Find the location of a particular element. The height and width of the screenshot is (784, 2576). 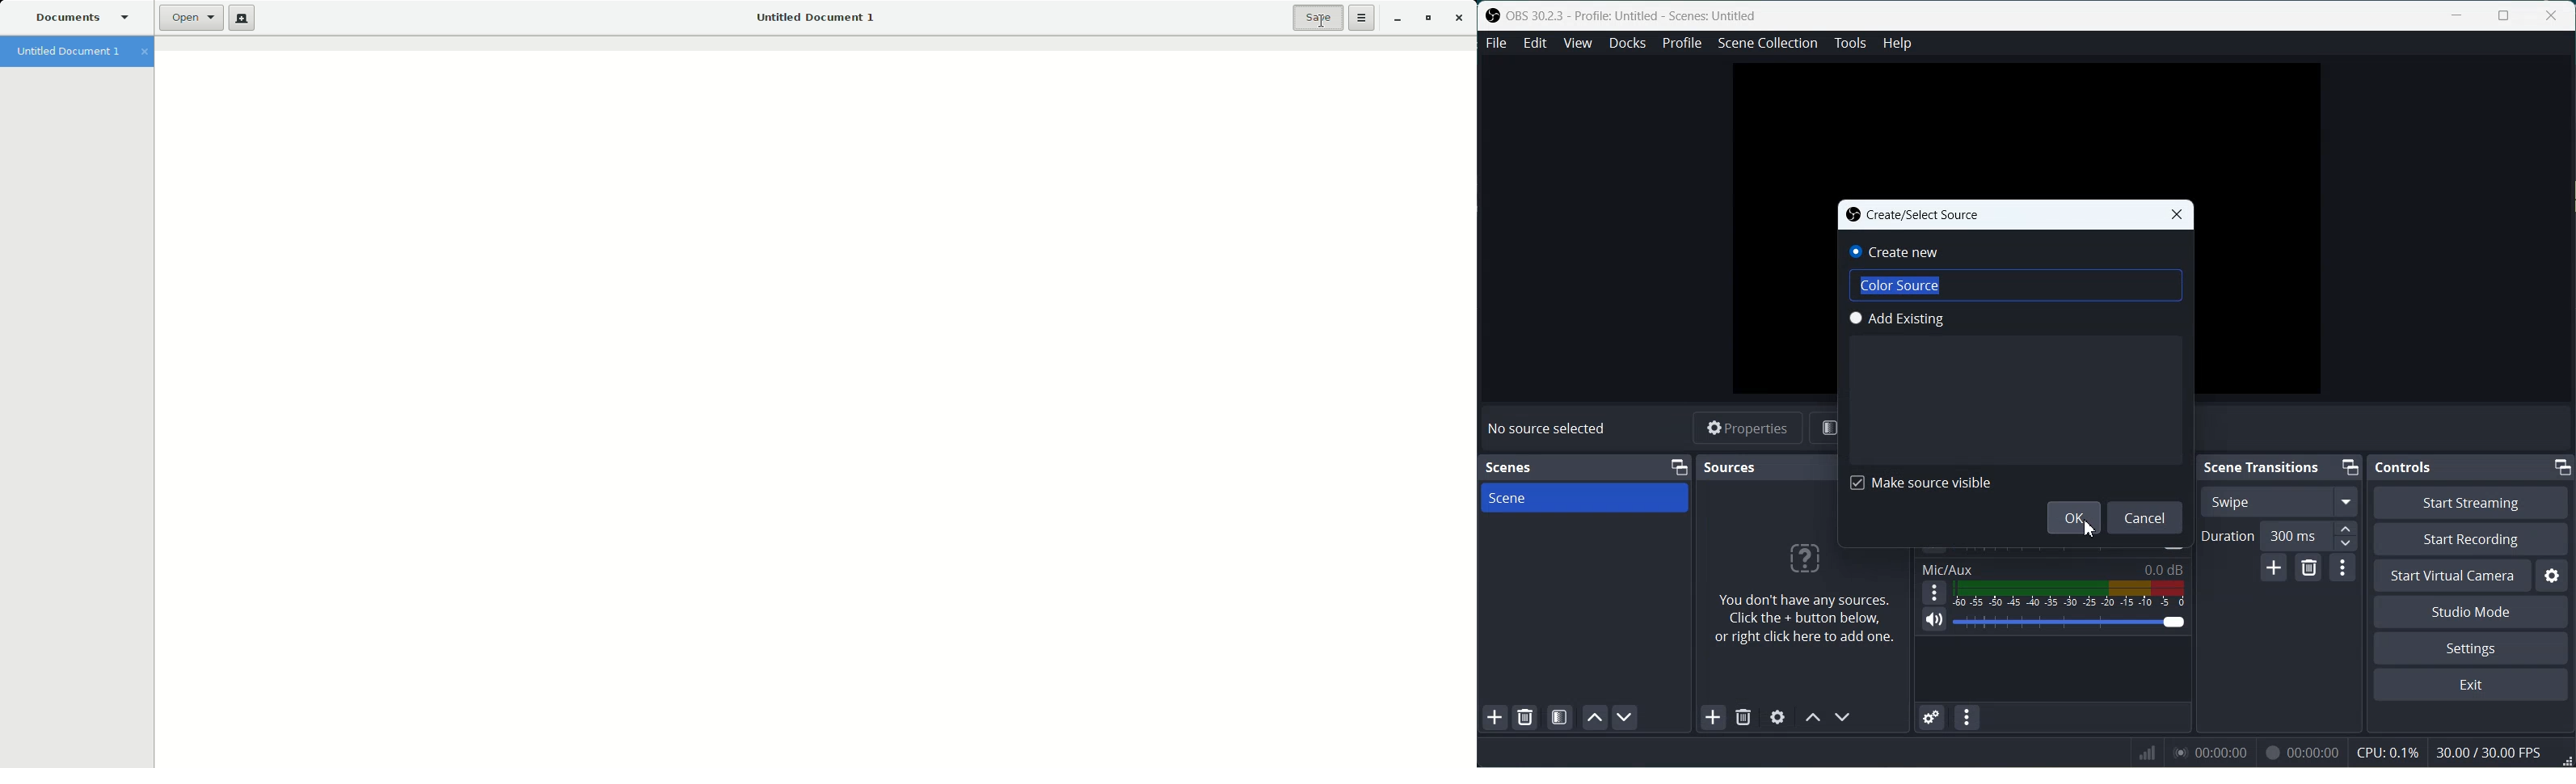

Open Source Properties is located at coordinates (1777, 715).